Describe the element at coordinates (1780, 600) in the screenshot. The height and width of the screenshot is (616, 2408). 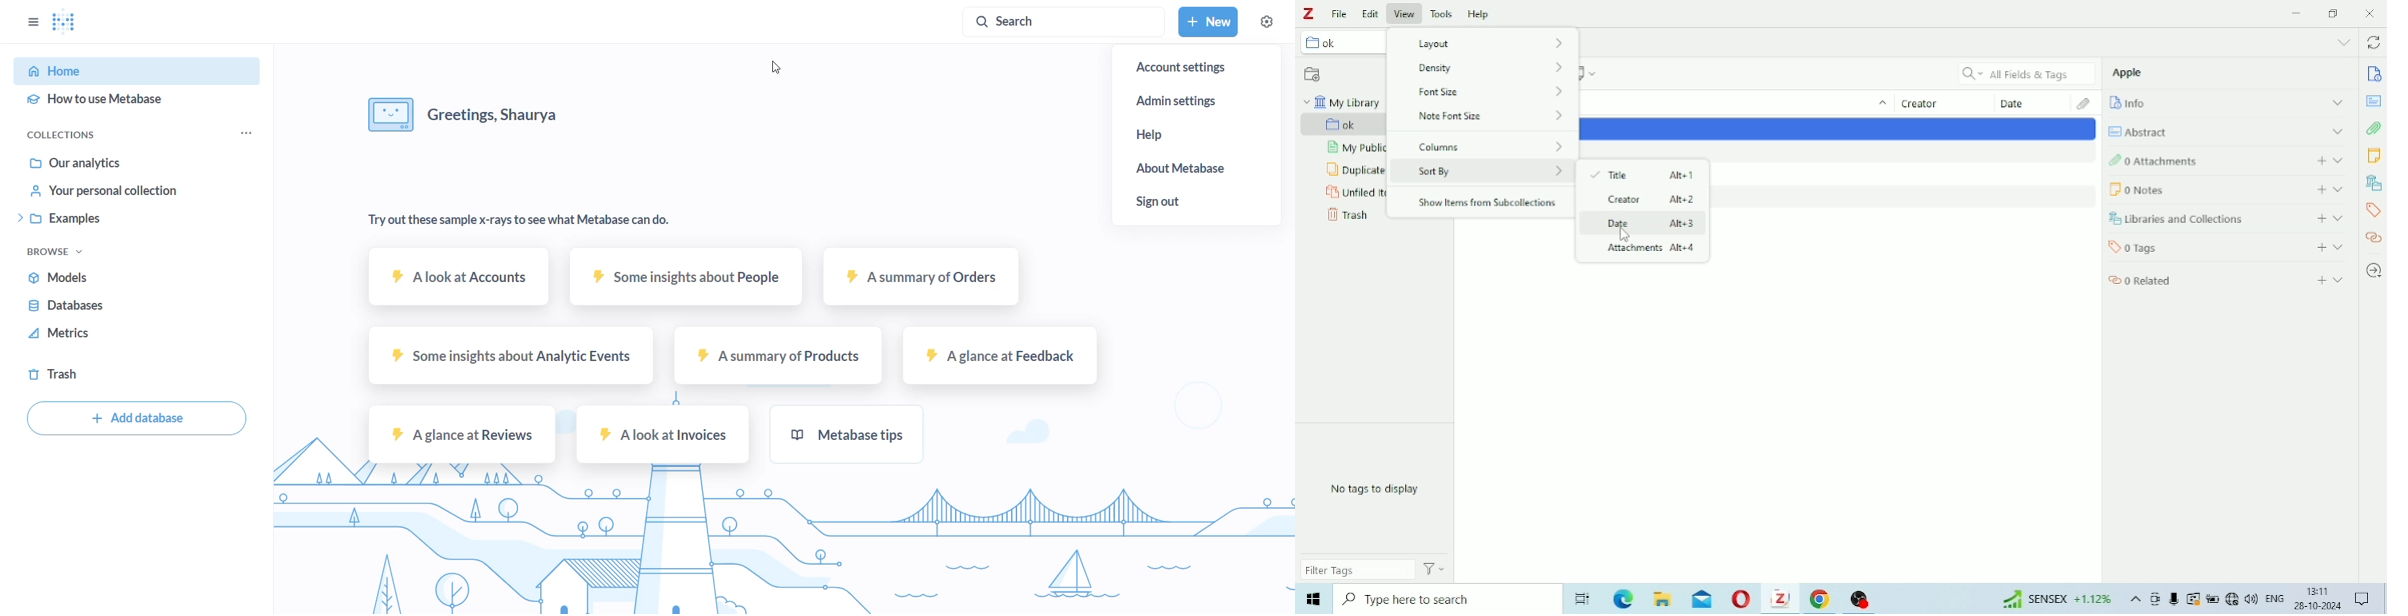
I see `Zotero` at that location.